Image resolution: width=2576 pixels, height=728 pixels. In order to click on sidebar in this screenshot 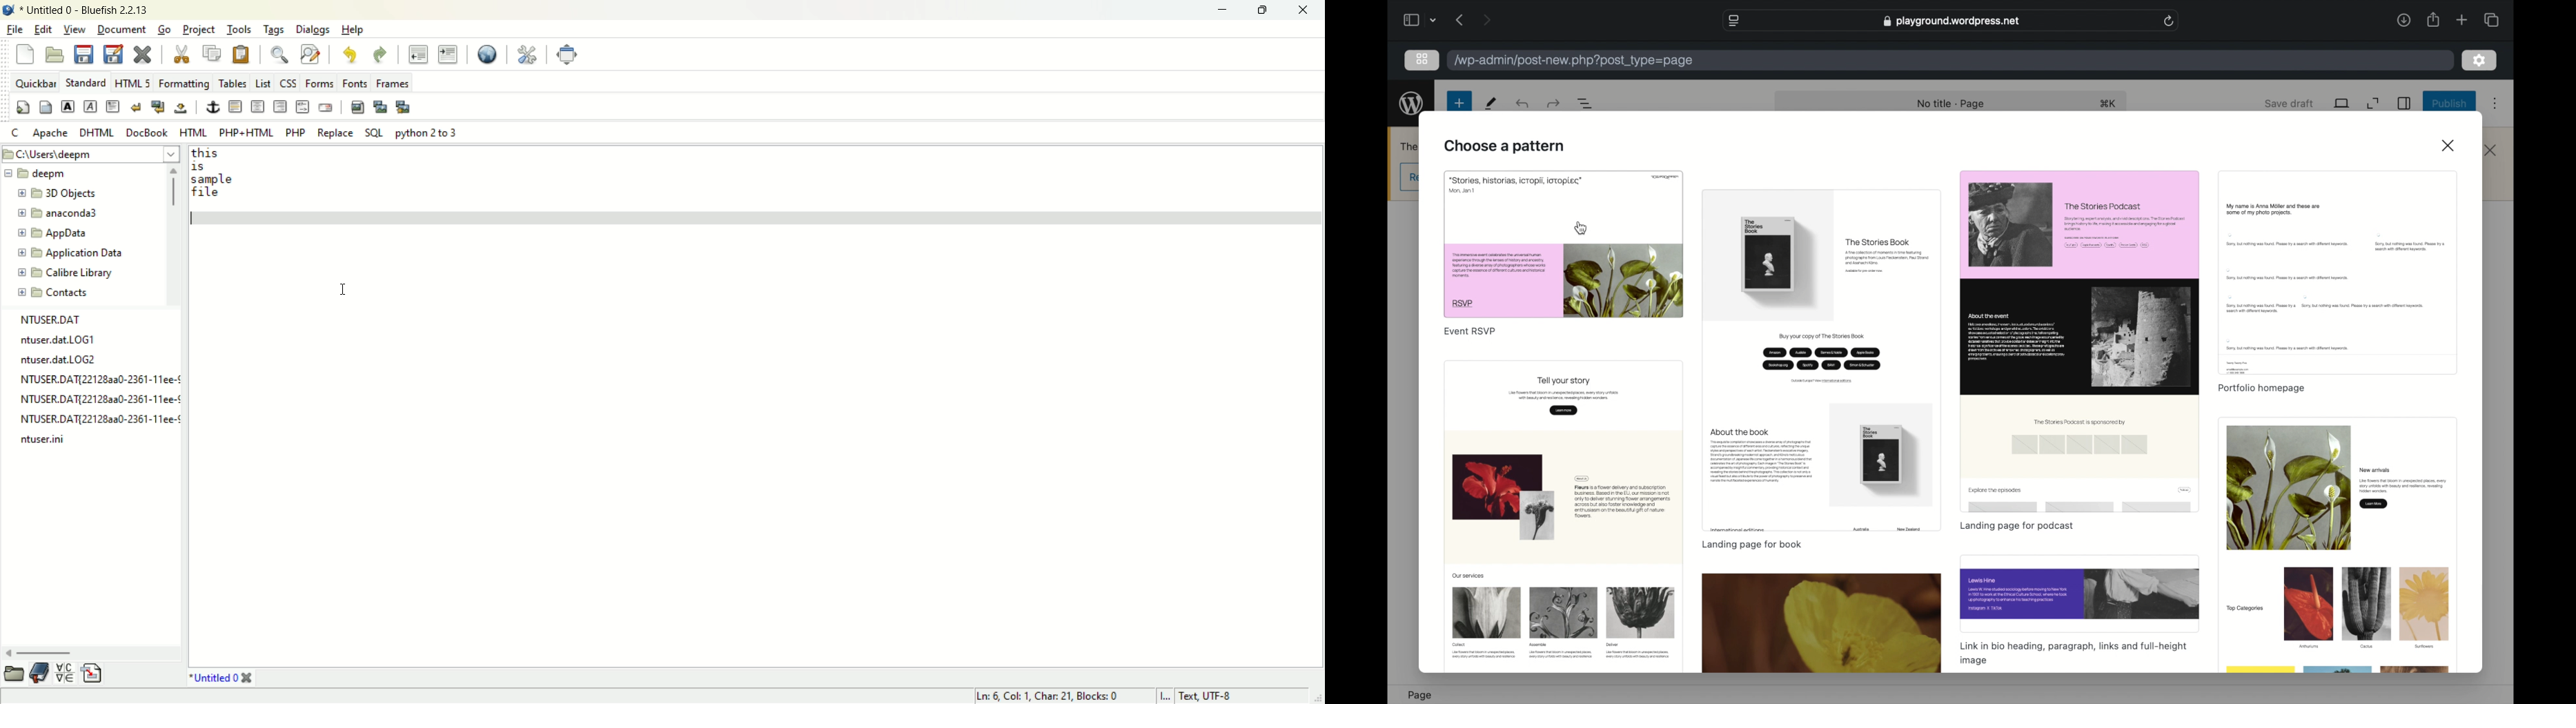, I will do `click(1412, 20)`.